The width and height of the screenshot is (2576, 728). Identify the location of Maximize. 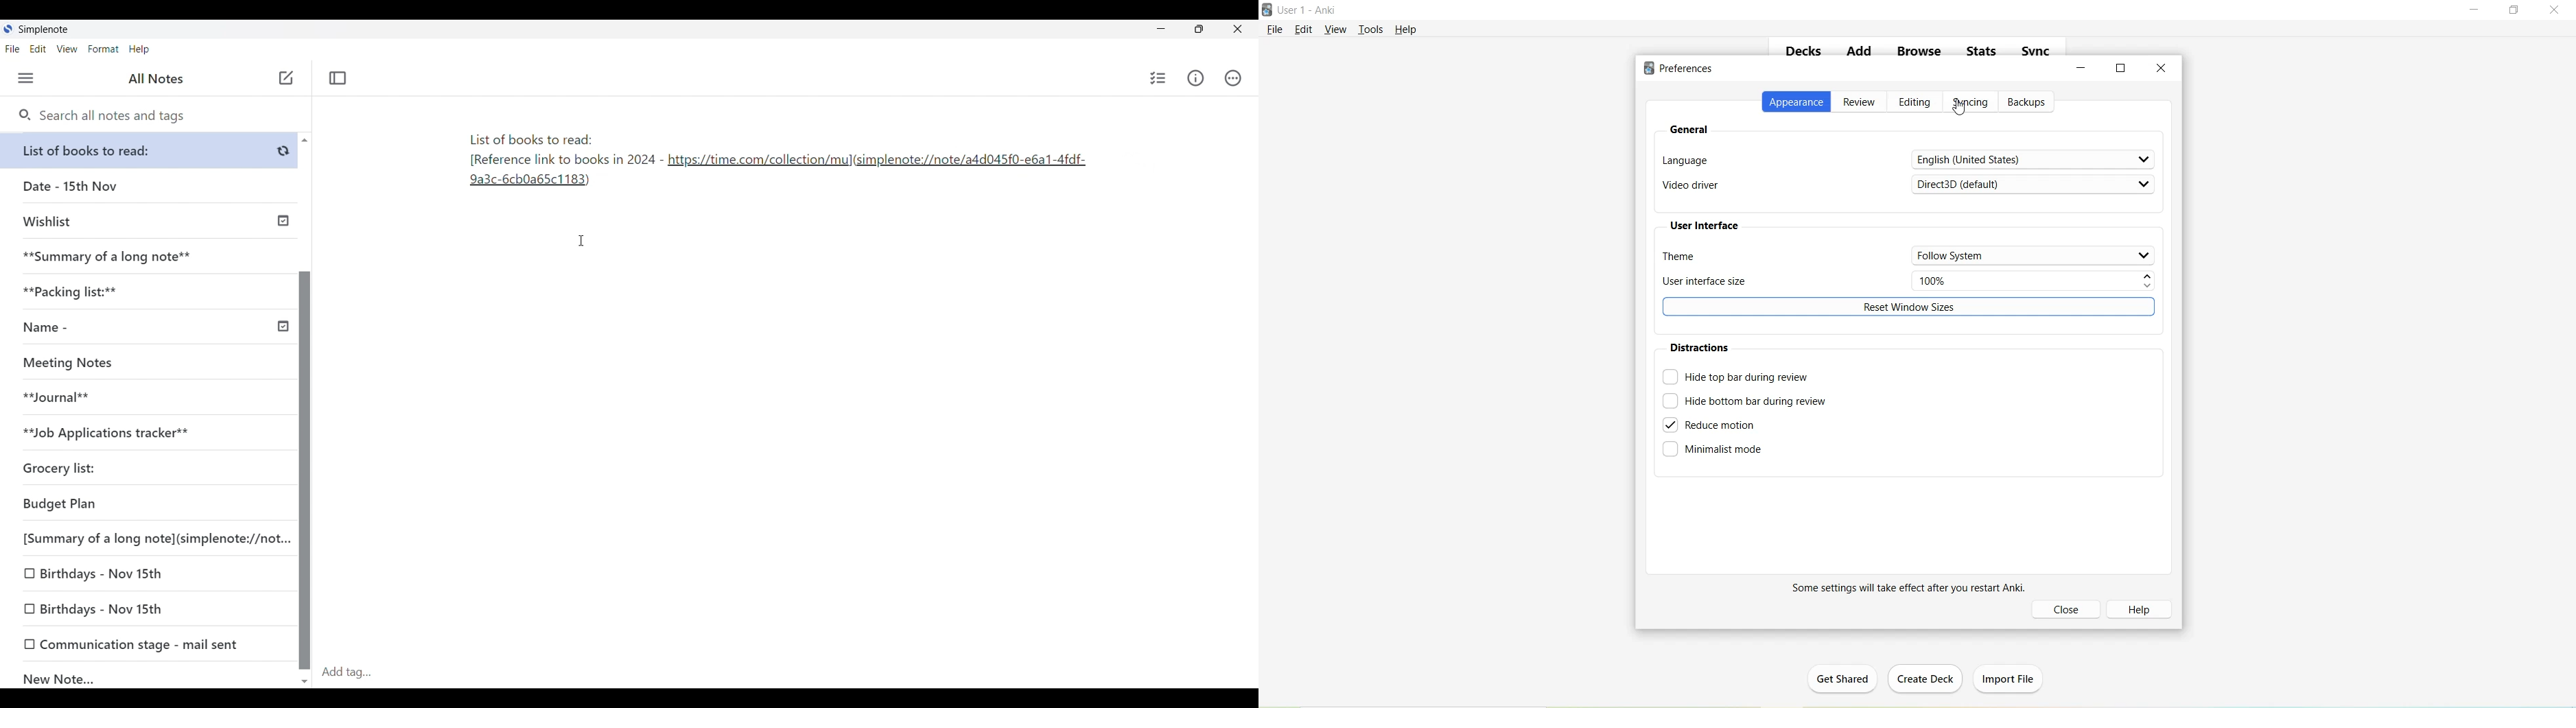
(2518, 11).